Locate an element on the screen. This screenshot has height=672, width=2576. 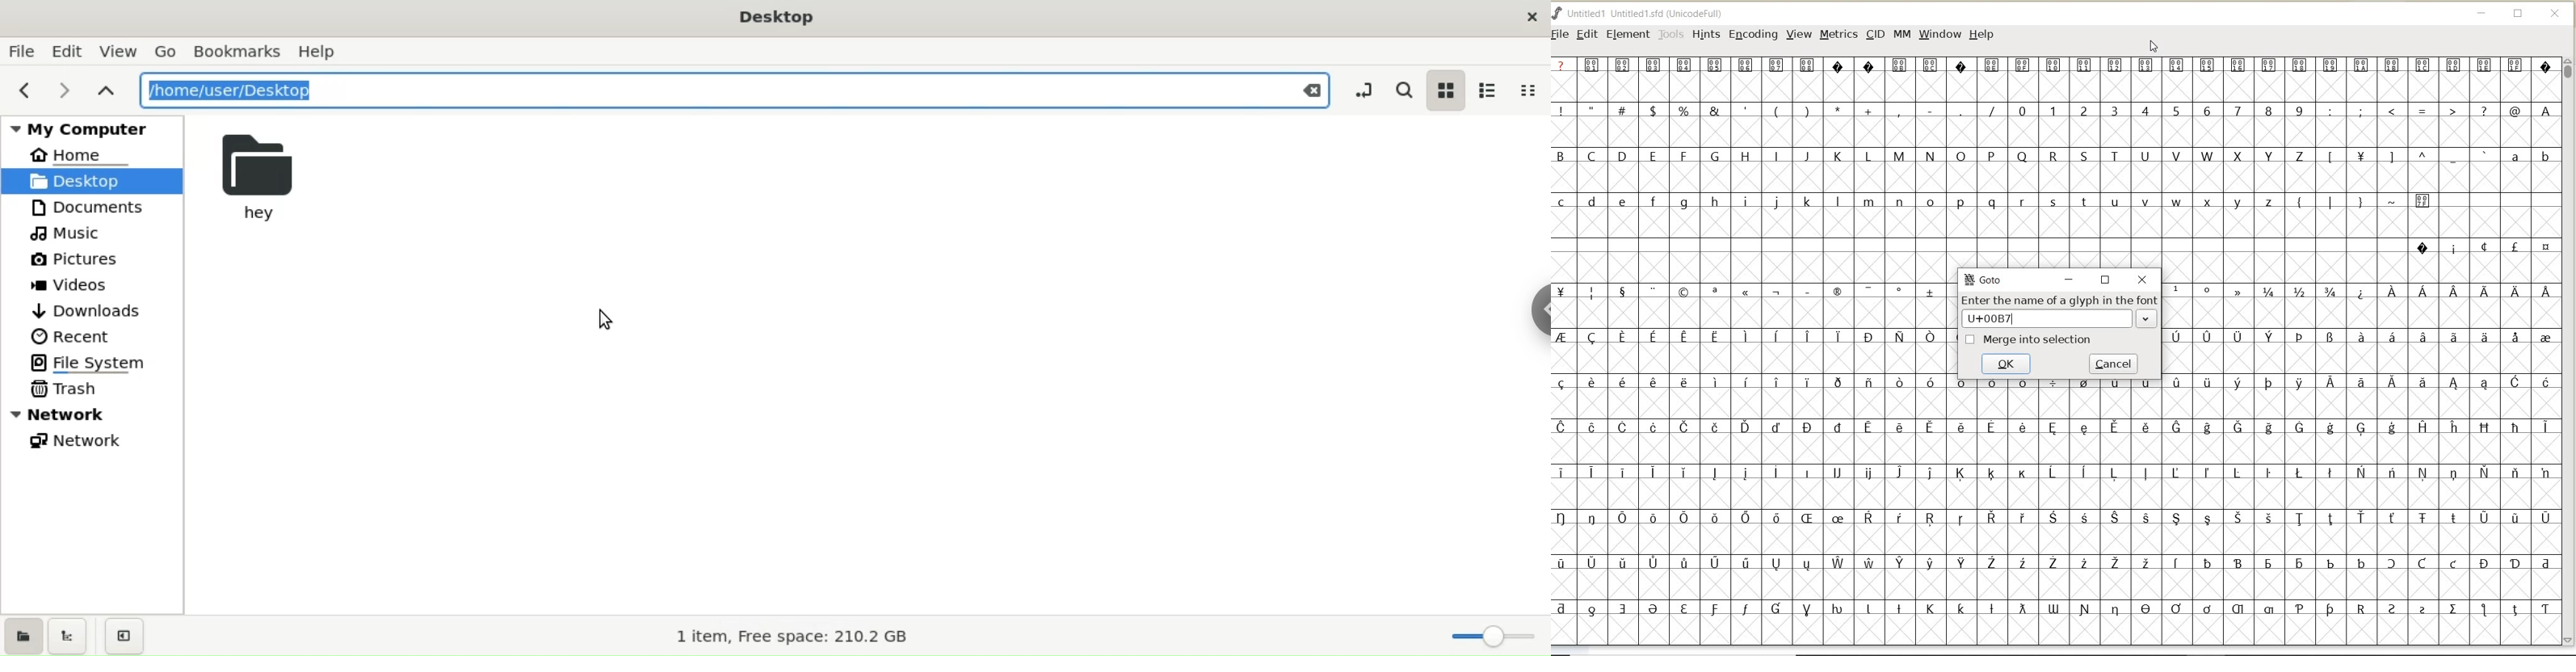
CID is located at coordinates (1875, 36).